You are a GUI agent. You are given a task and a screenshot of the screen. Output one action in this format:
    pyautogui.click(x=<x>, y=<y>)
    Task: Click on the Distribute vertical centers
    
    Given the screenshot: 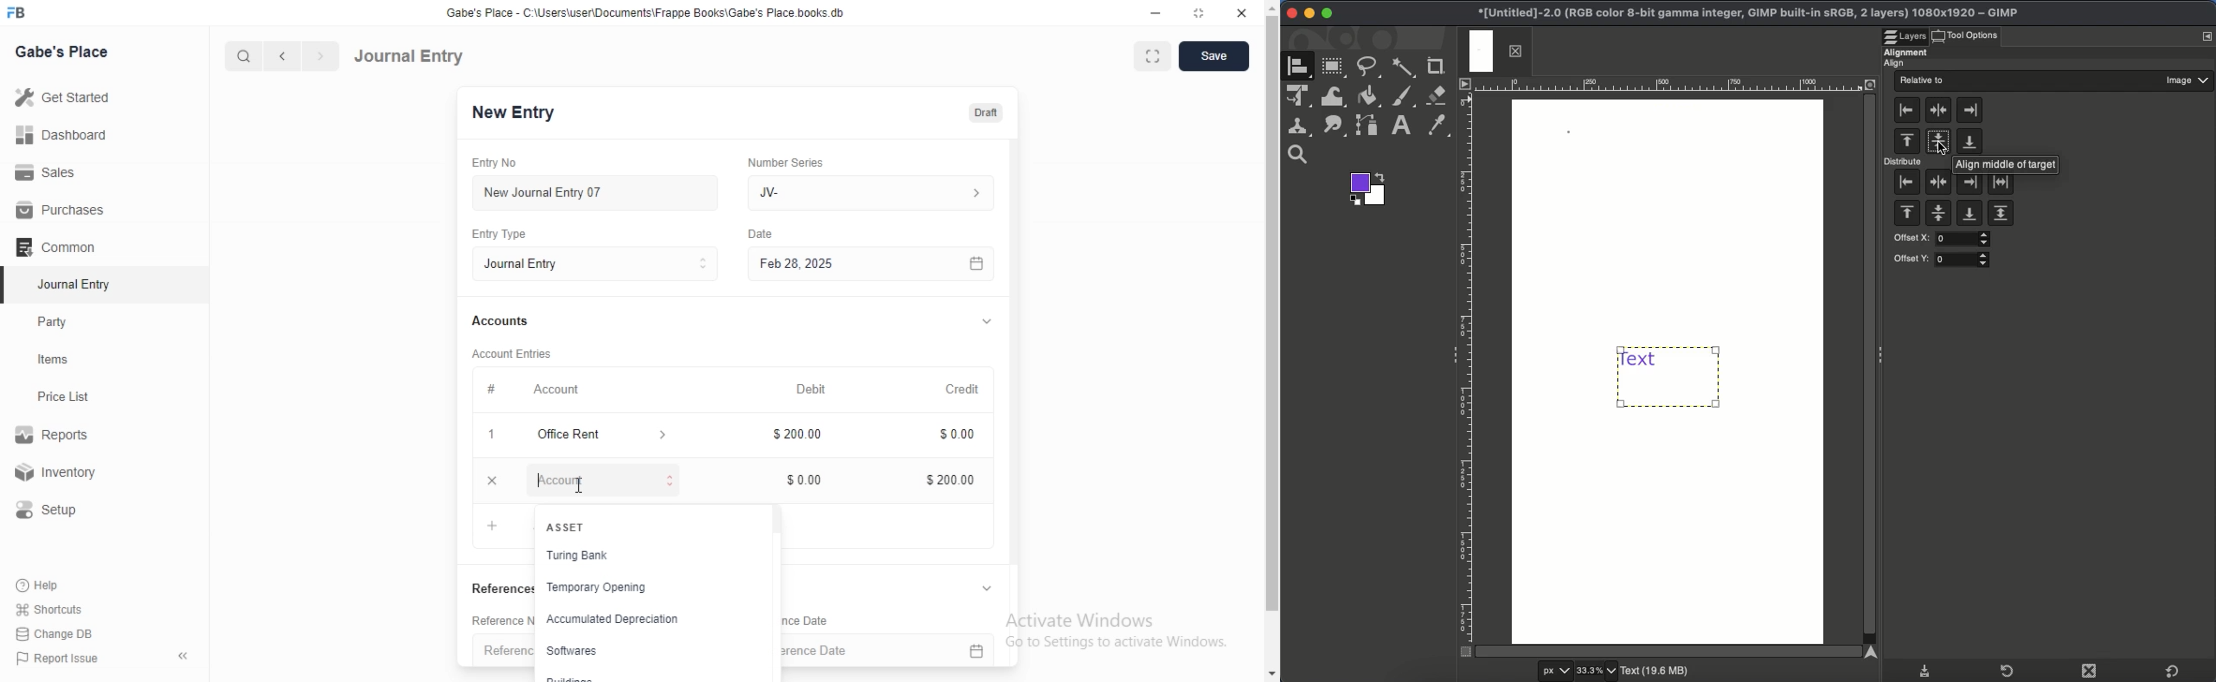 What is the action you would take?
    pyautogui.click(x=1939, y=216)
    